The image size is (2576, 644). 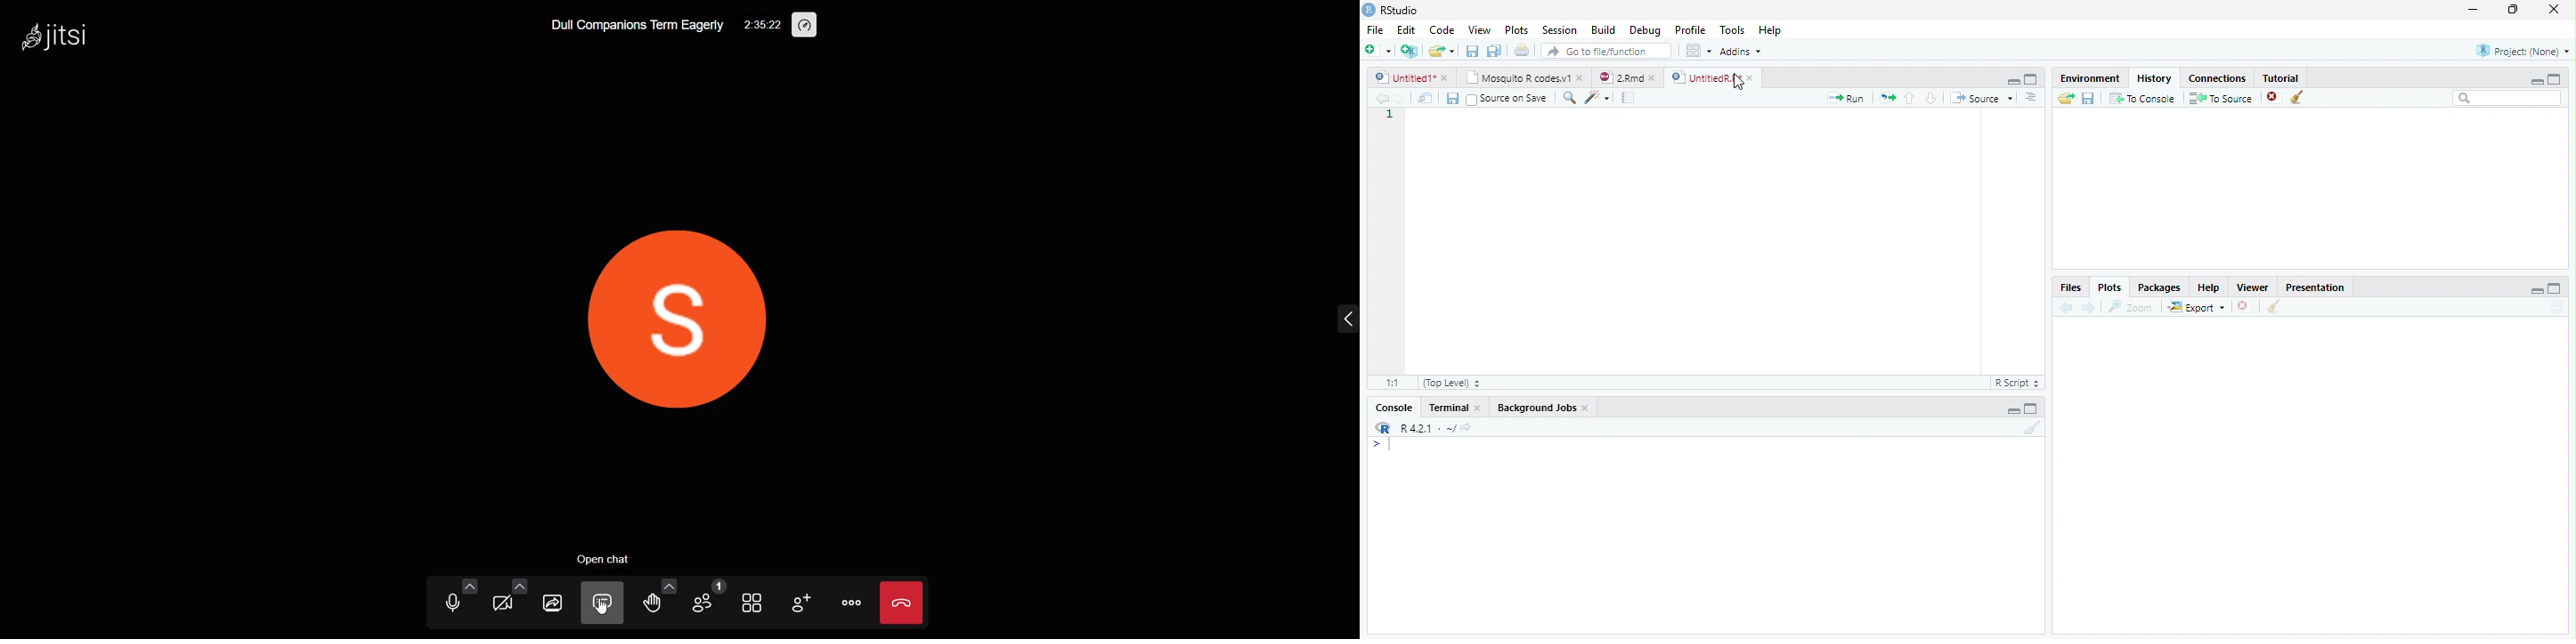 I want to click on Go to next section , so click(x=1931, y=99).